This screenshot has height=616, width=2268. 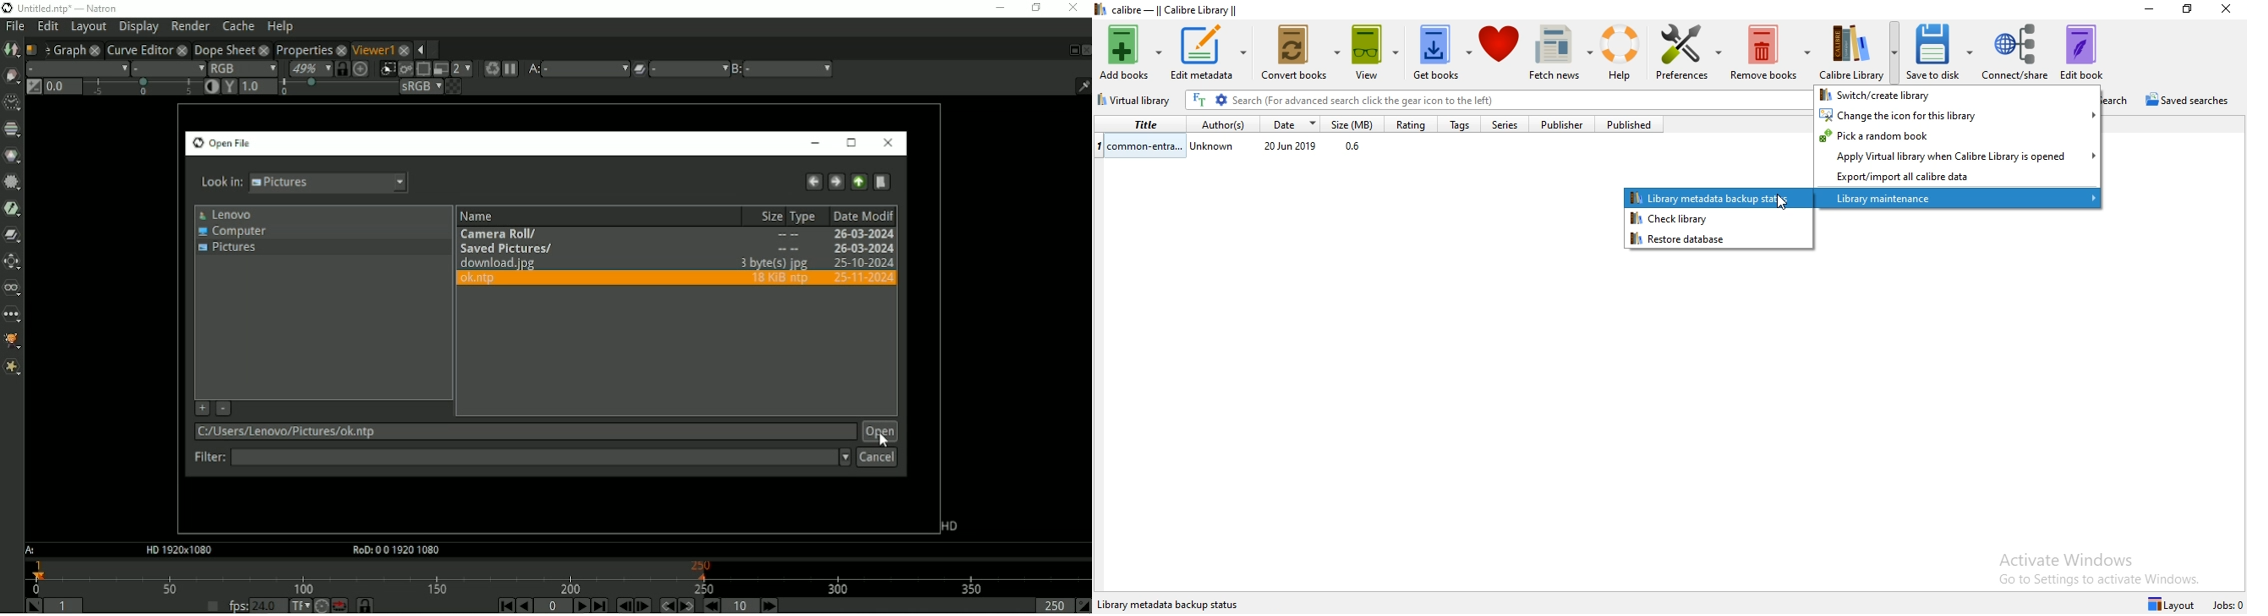 What do you see at coordinates (1442, 55) in the screenshot?
I see `Get books` at bounding box center [1442, 55].